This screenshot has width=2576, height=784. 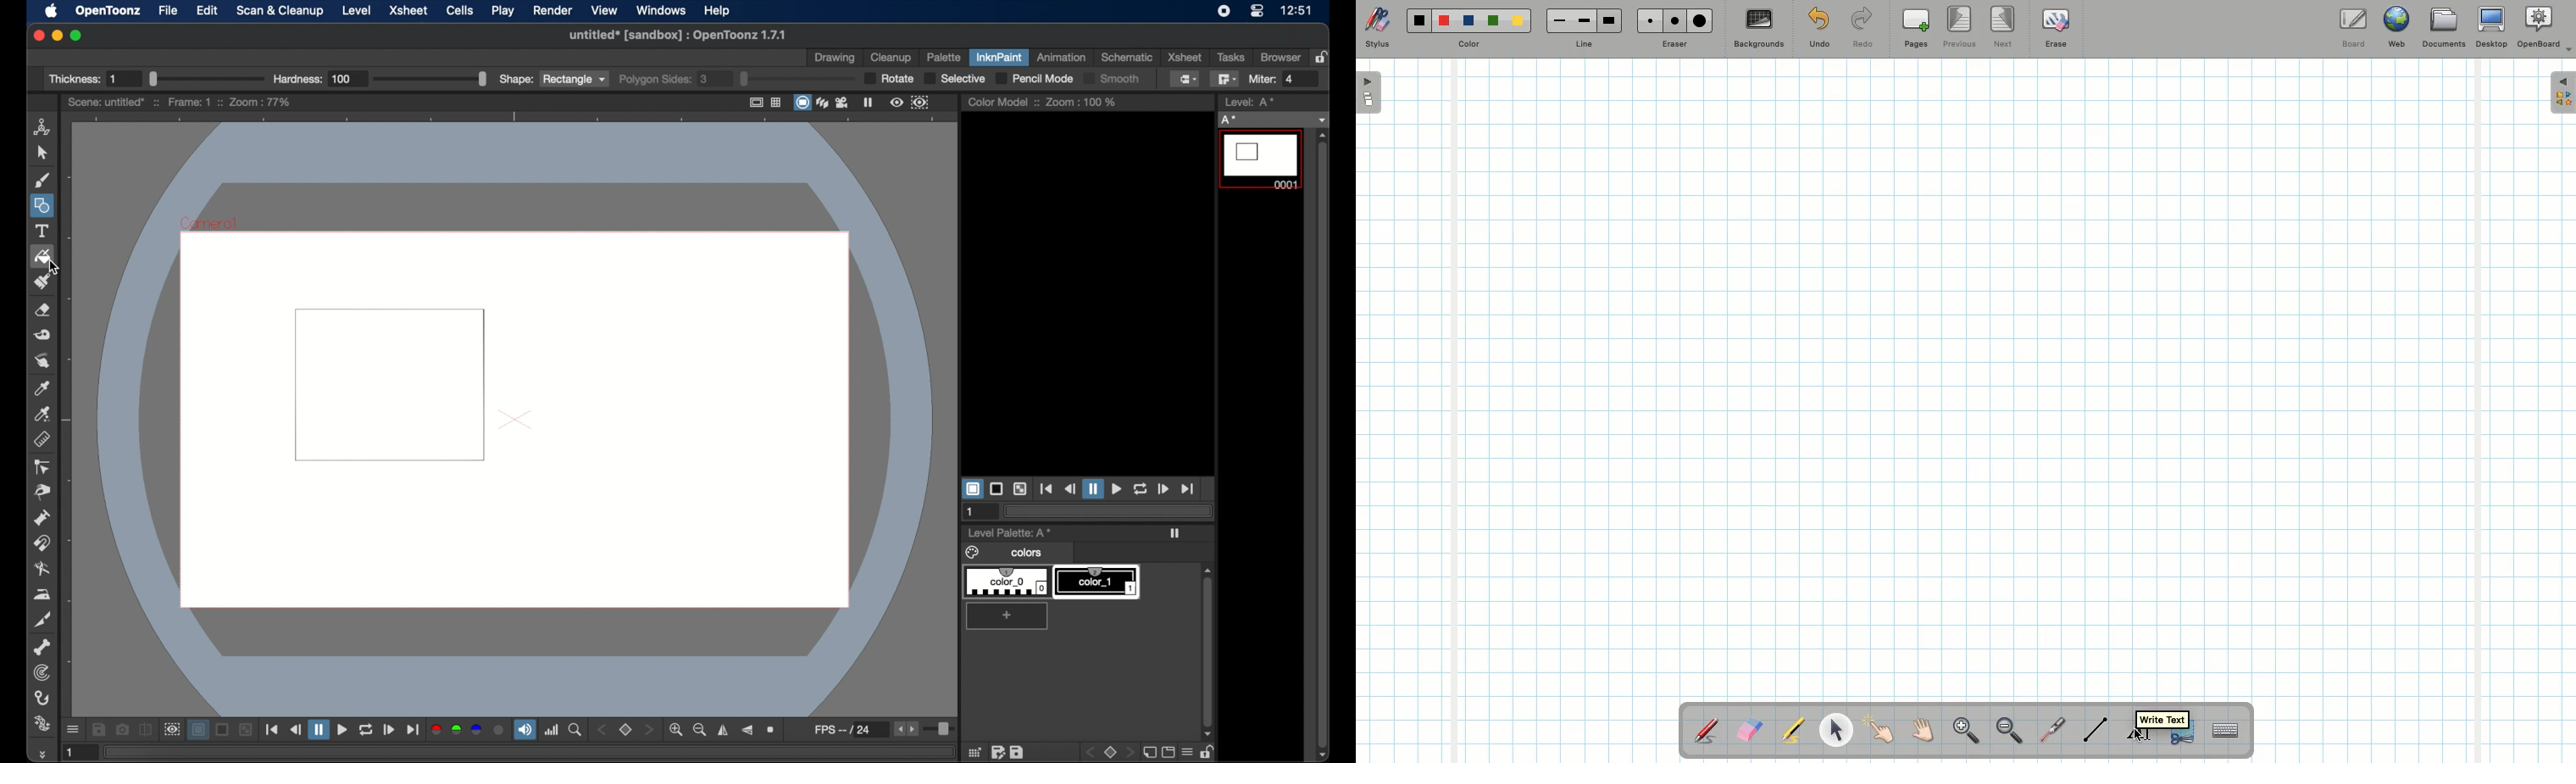 I want to click on alpha channel, so click(x=499, y=730).